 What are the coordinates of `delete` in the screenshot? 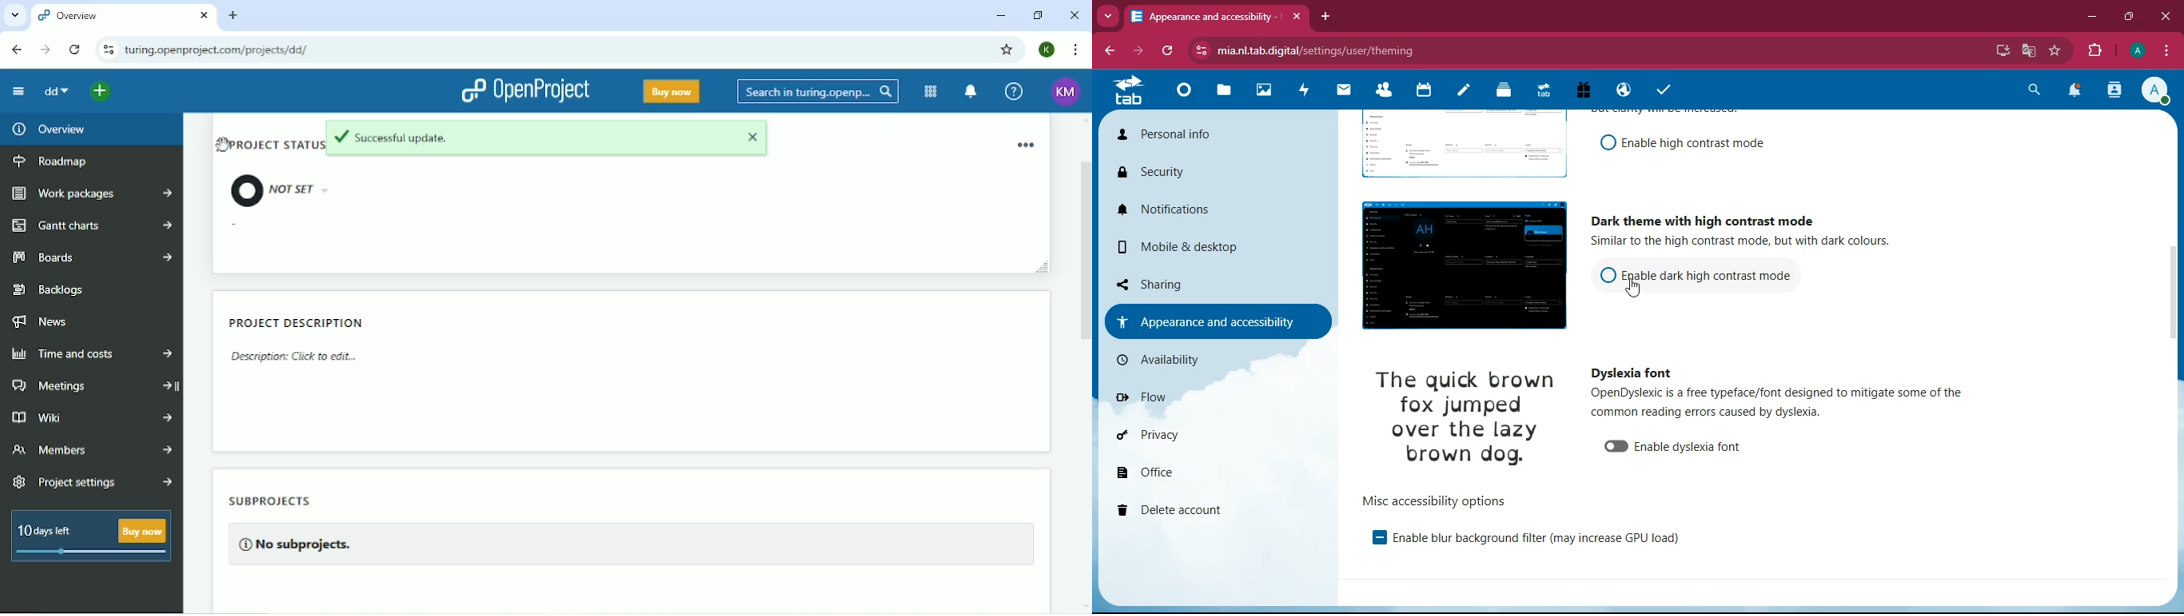 It's located at (1186, 508).